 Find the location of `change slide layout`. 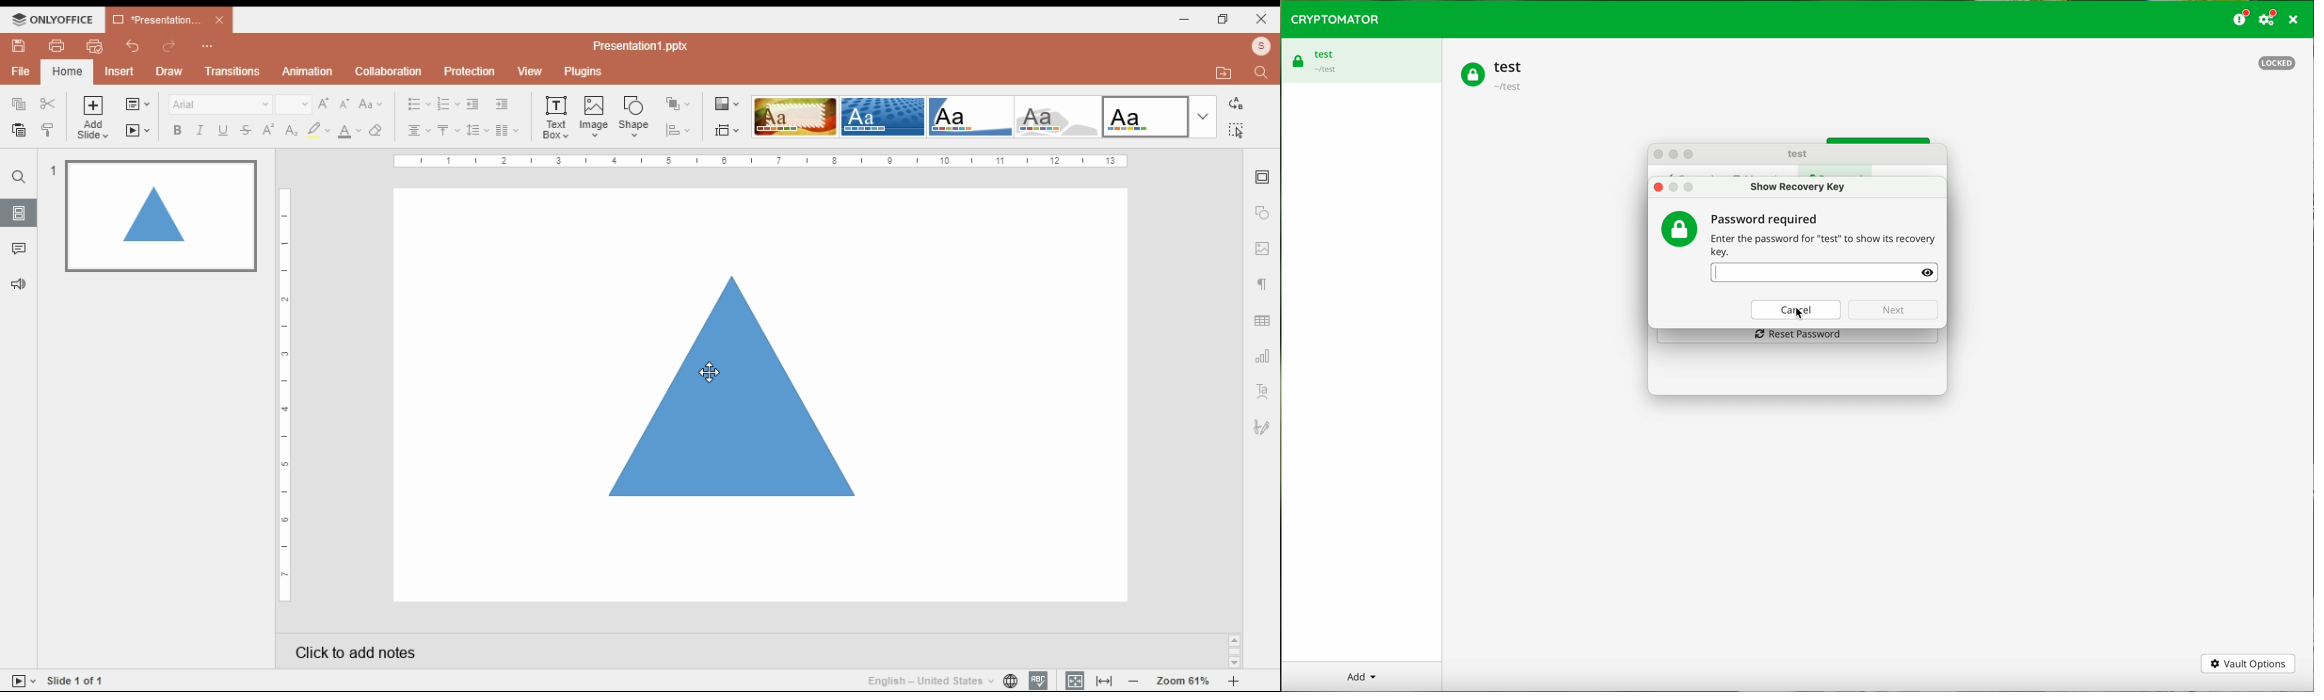

change slide layout is located at coordinates (137, 103).